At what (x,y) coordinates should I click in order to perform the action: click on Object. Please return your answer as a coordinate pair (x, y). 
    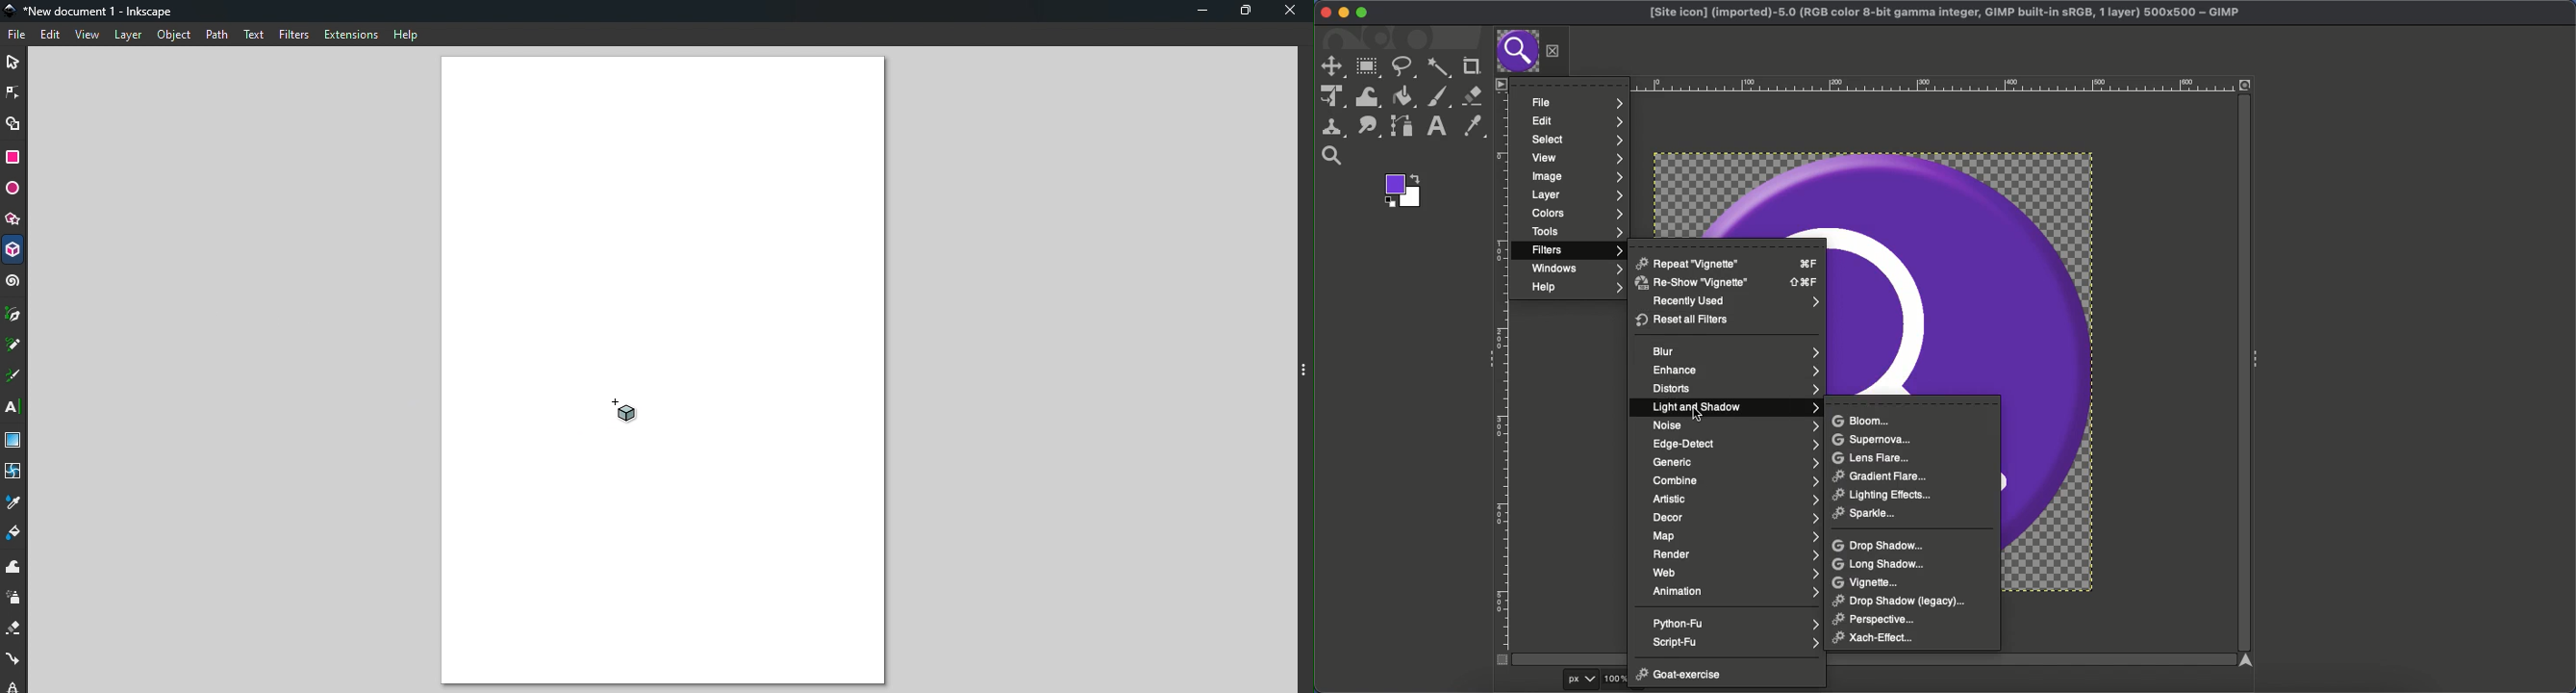
    Looking at the image, I should click on (171, 38).